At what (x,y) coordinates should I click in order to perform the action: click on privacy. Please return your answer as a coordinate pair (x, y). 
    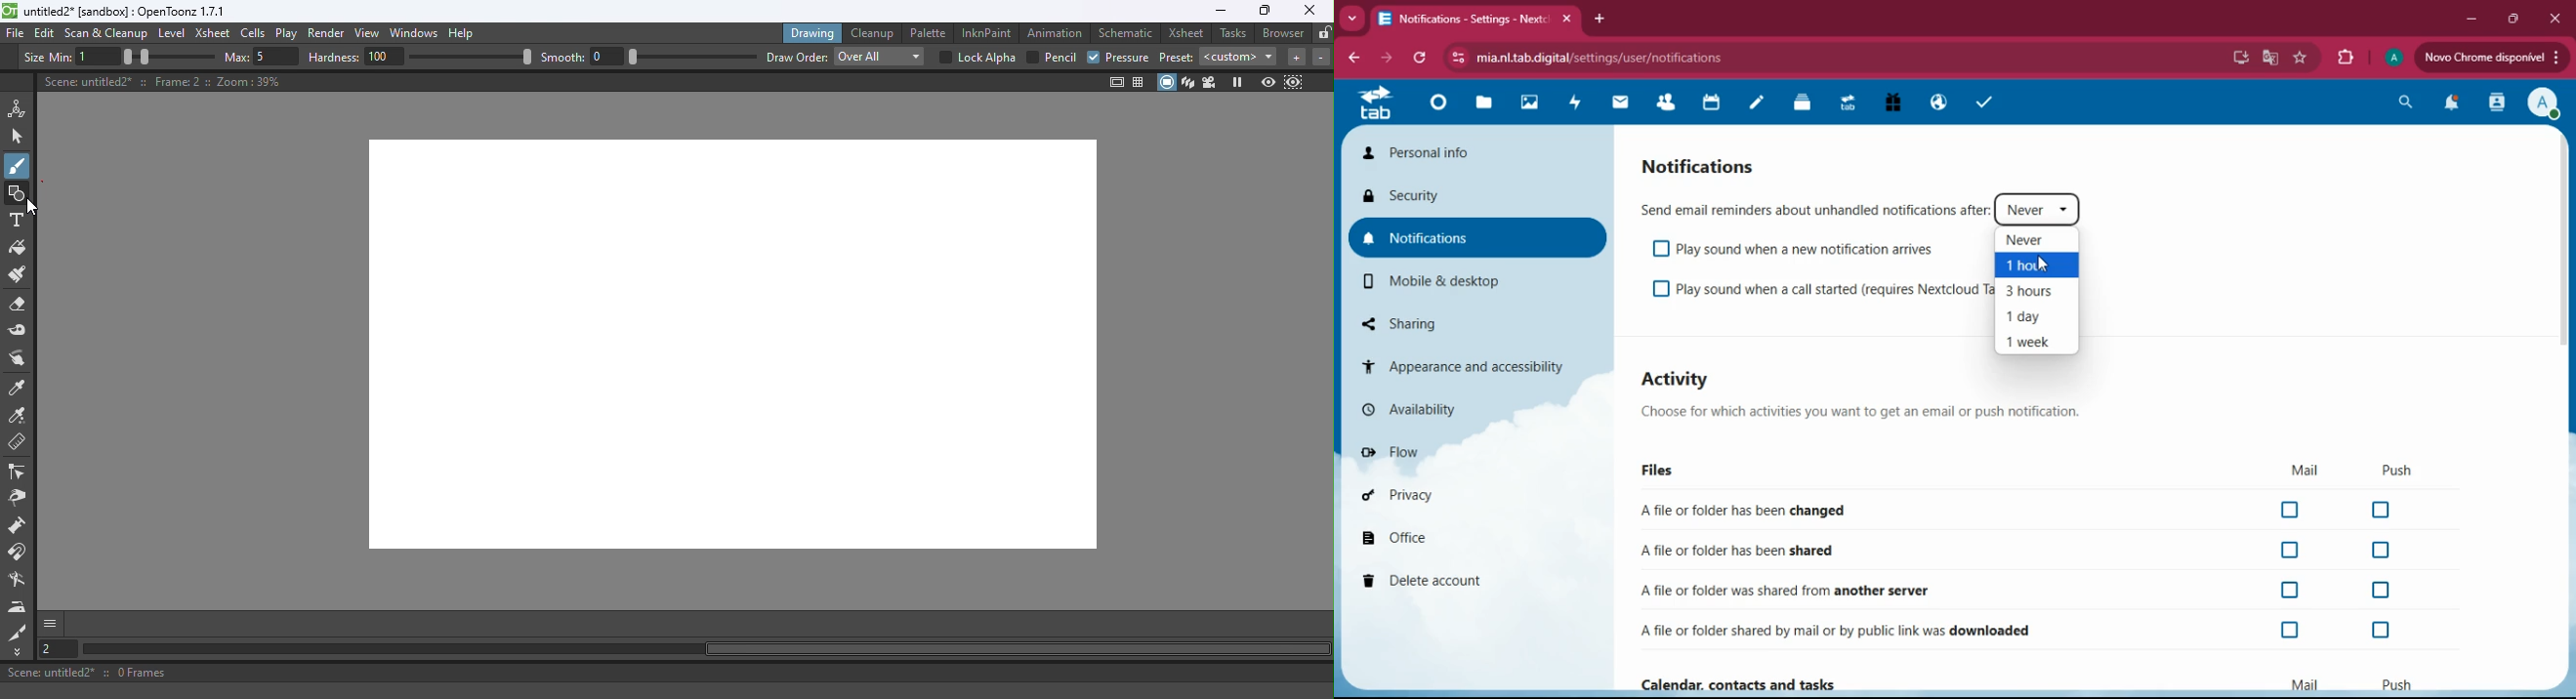
    Looking at the image, I should click on (1455, 496).